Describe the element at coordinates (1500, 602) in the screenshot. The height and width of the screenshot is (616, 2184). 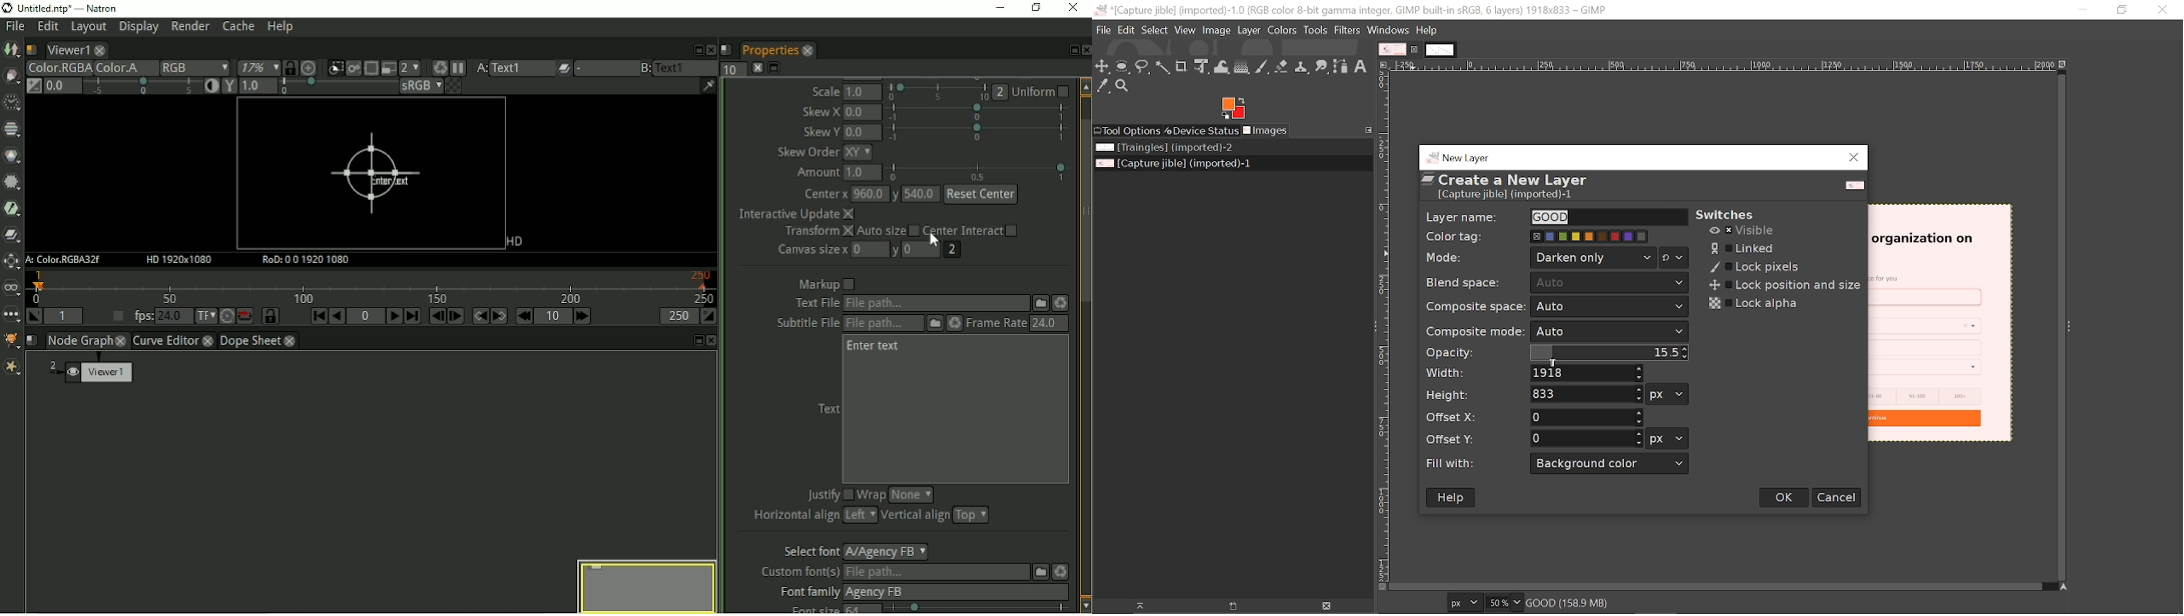
I see `Current zoom` at that location.